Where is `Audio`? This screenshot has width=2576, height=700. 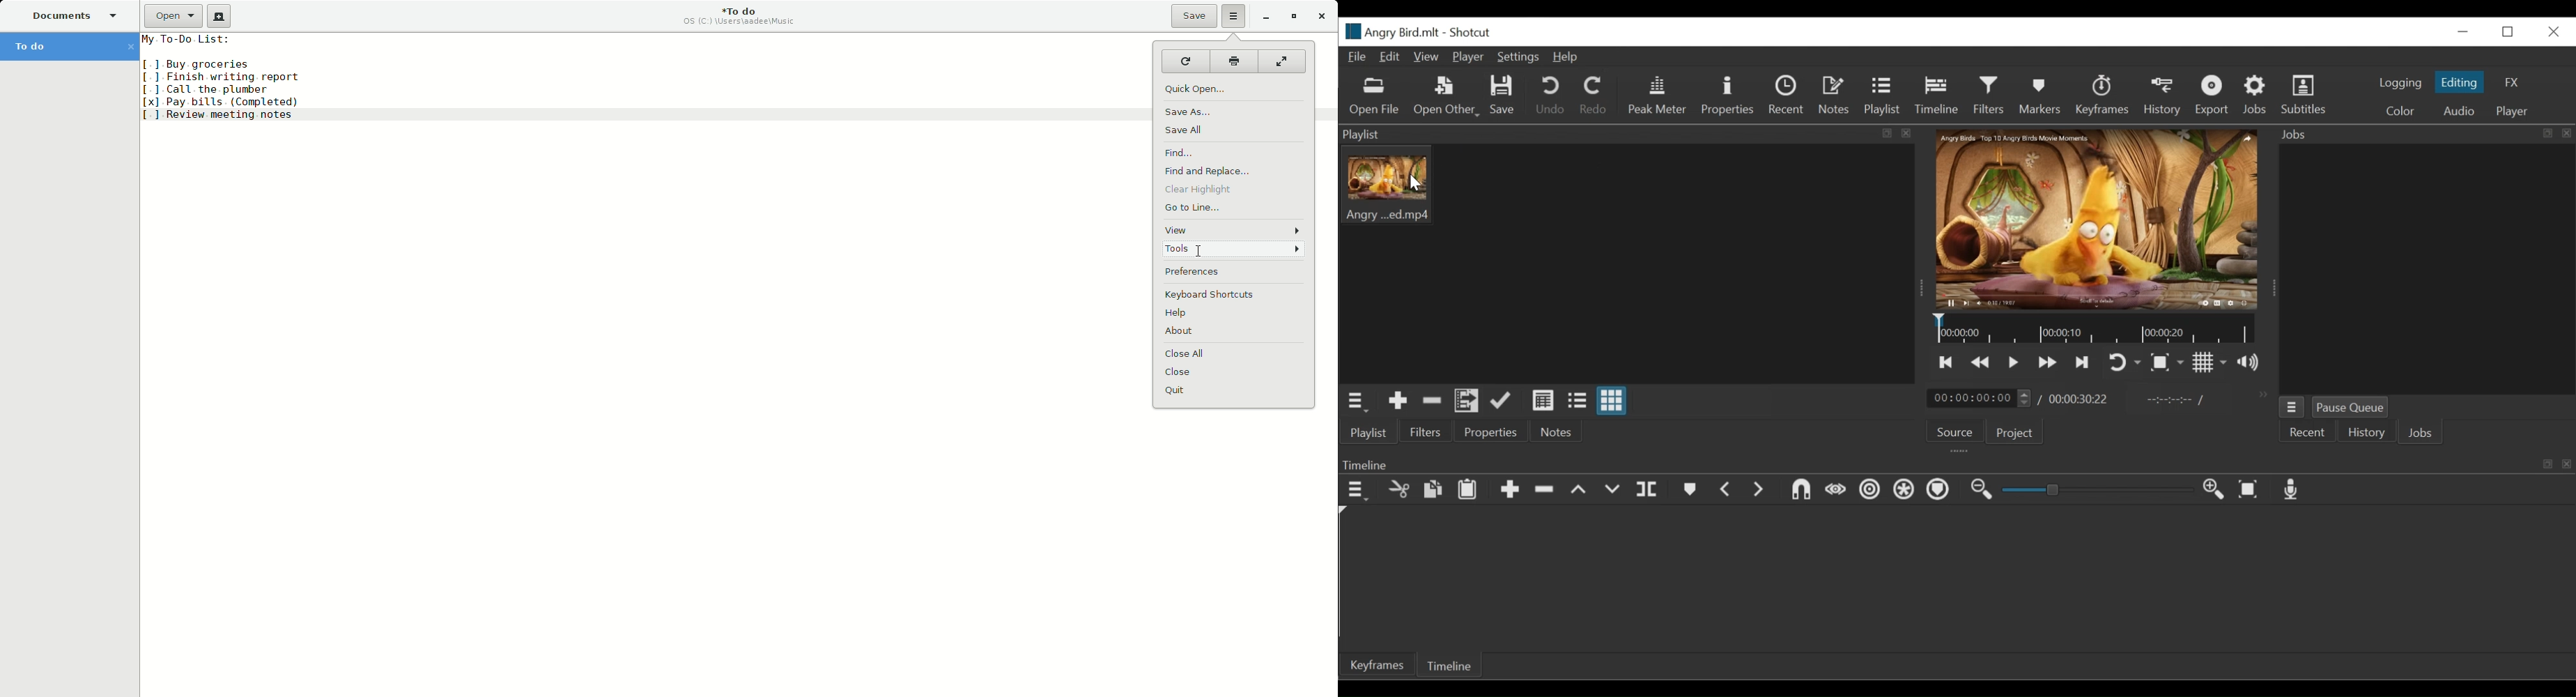 Audio is located at coordinates (2459, 112).